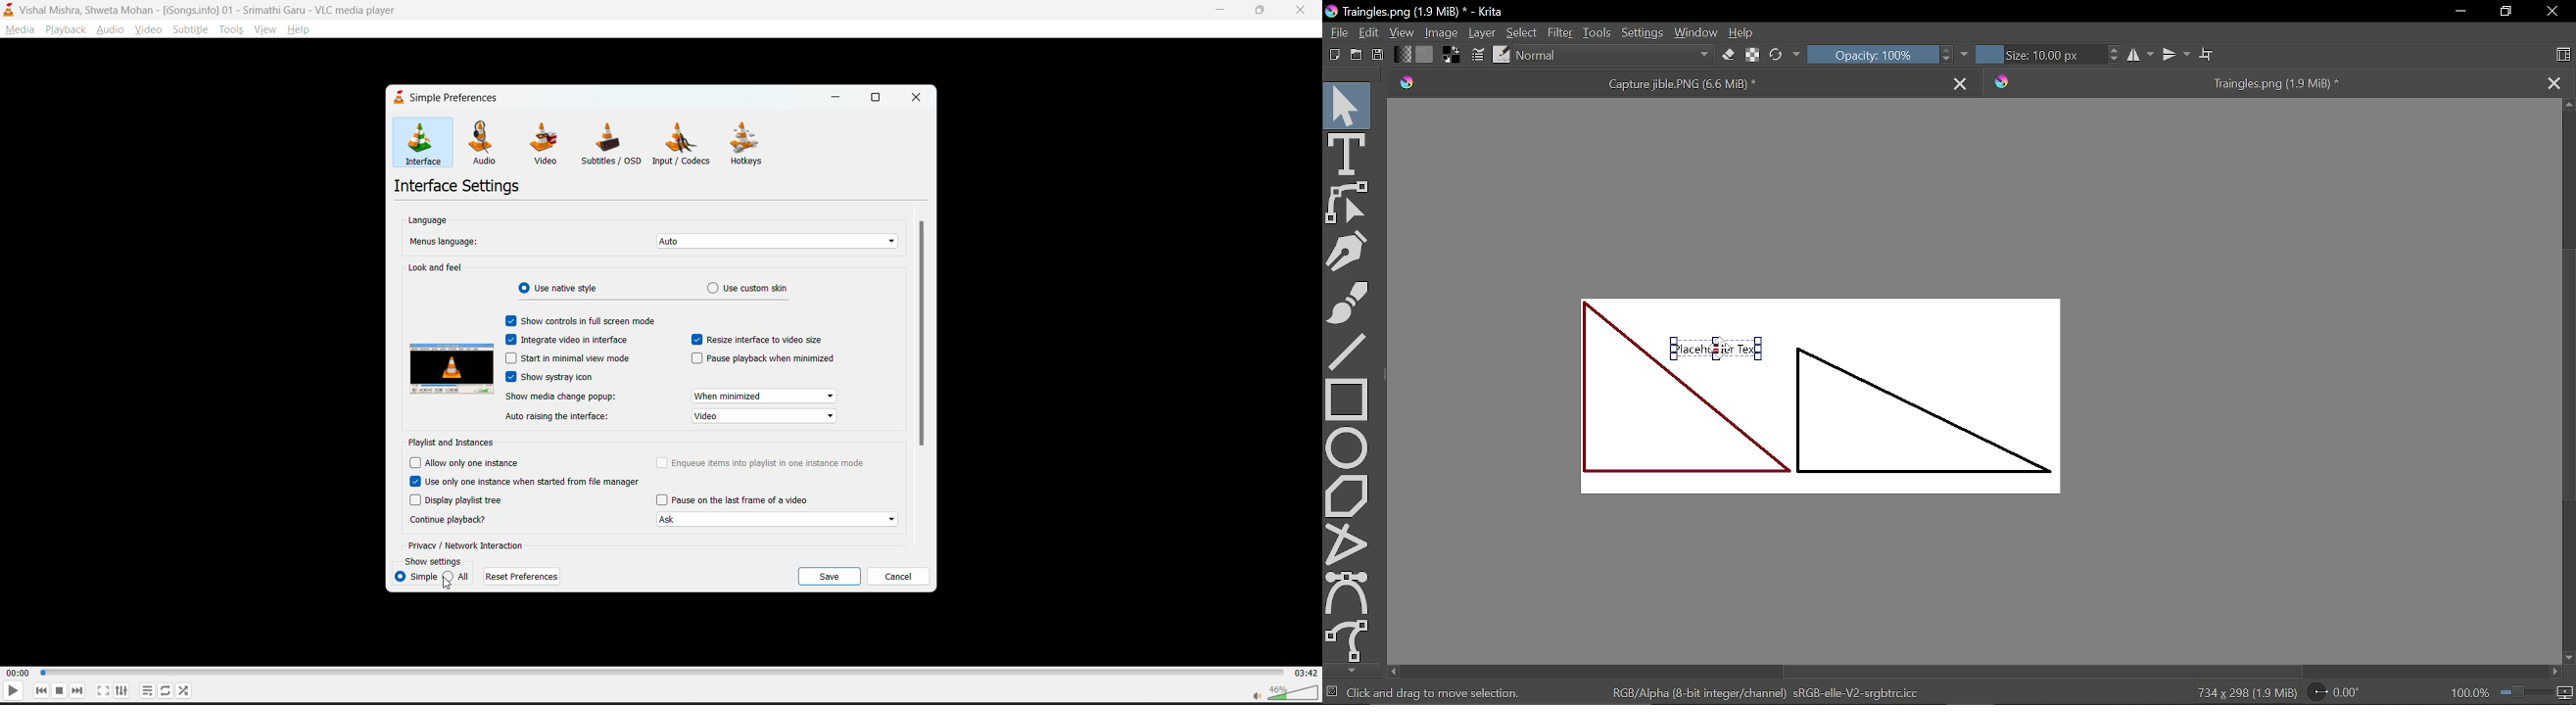 The width and height of the screenshot is (2576, 728). Describe the element at coordinates (2552, 13) in the screenshot. I see `Close` at that location.